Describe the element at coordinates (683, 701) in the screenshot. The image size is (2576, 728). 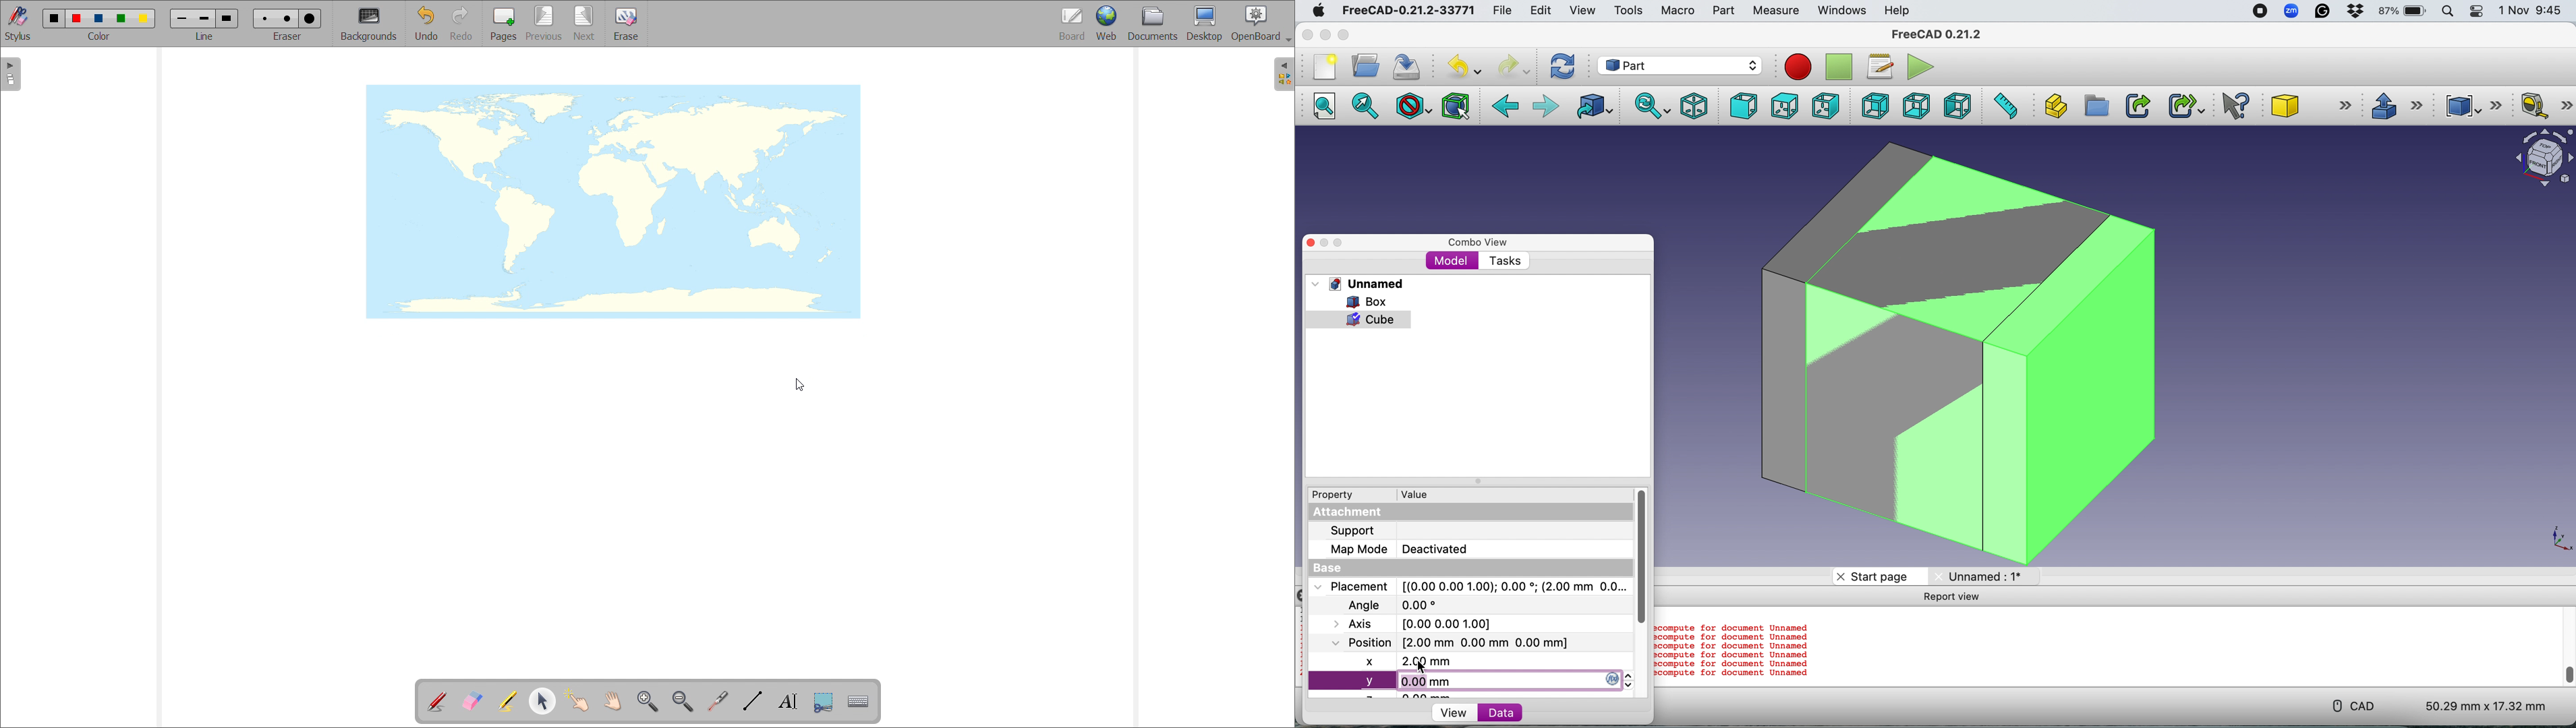
I see `zoom out` at that location.